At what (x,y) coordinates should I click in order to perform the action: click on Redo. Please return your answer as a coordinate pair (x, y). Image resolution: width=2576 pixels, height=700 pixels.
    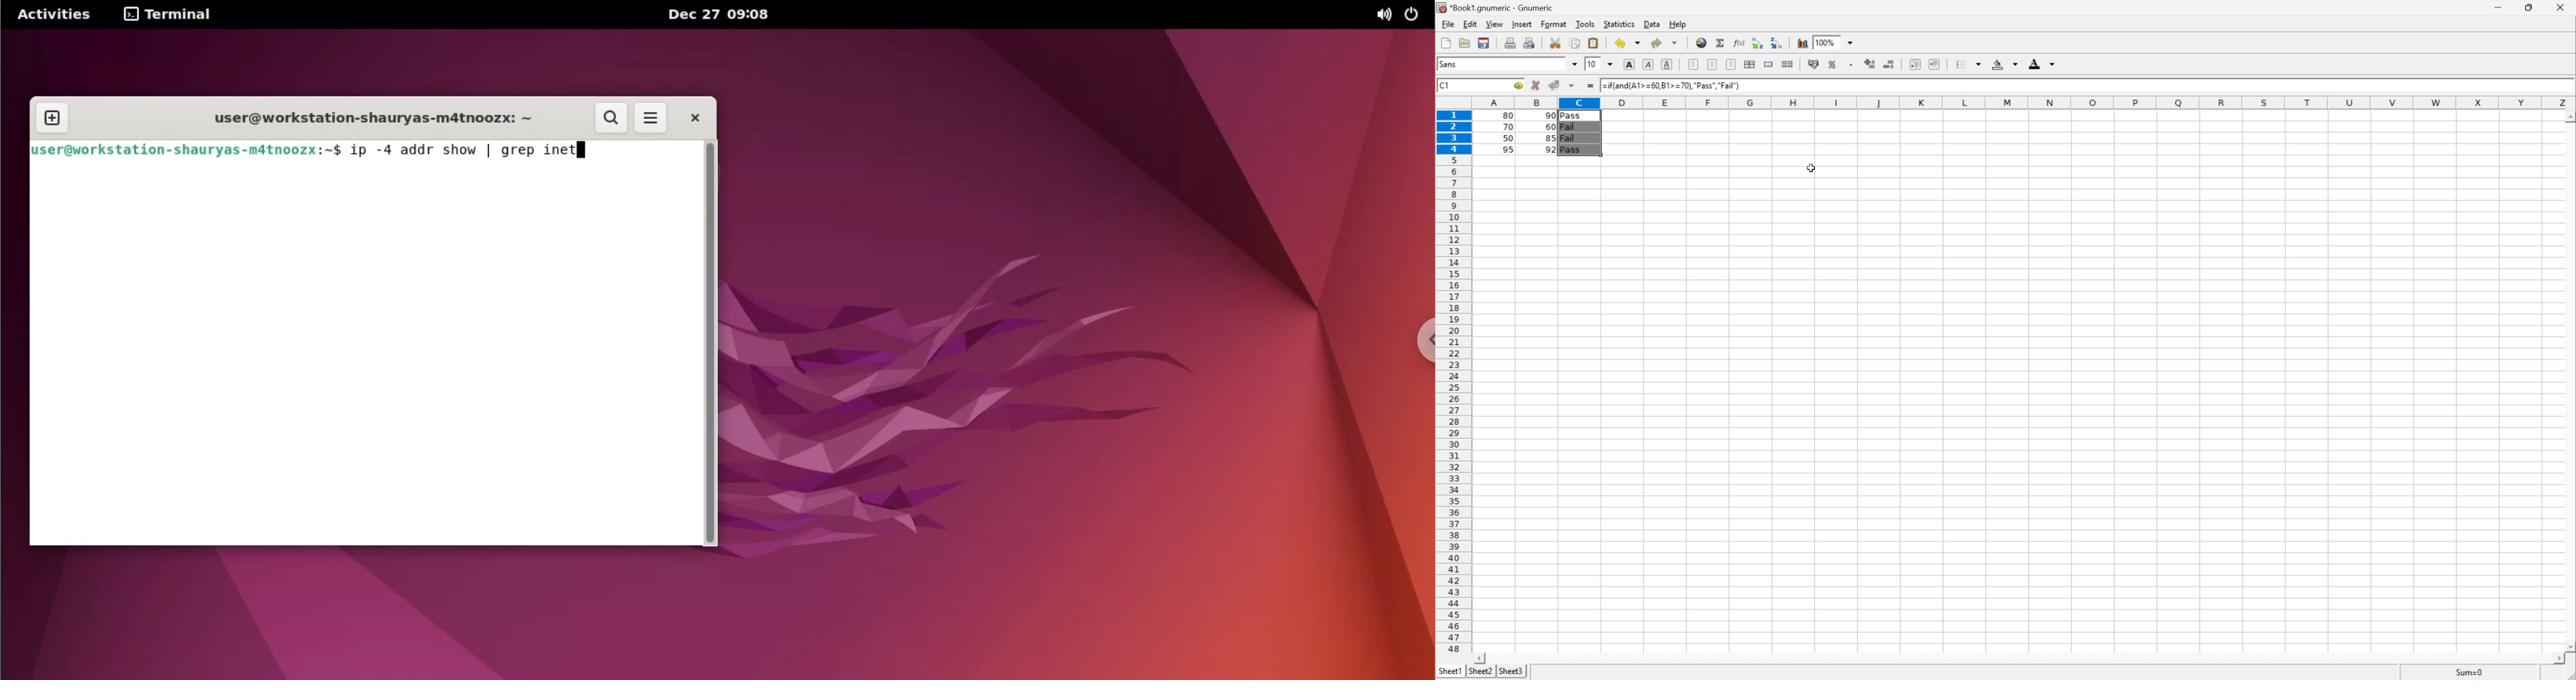
    Looking at the image, I should click on (1654, 41).